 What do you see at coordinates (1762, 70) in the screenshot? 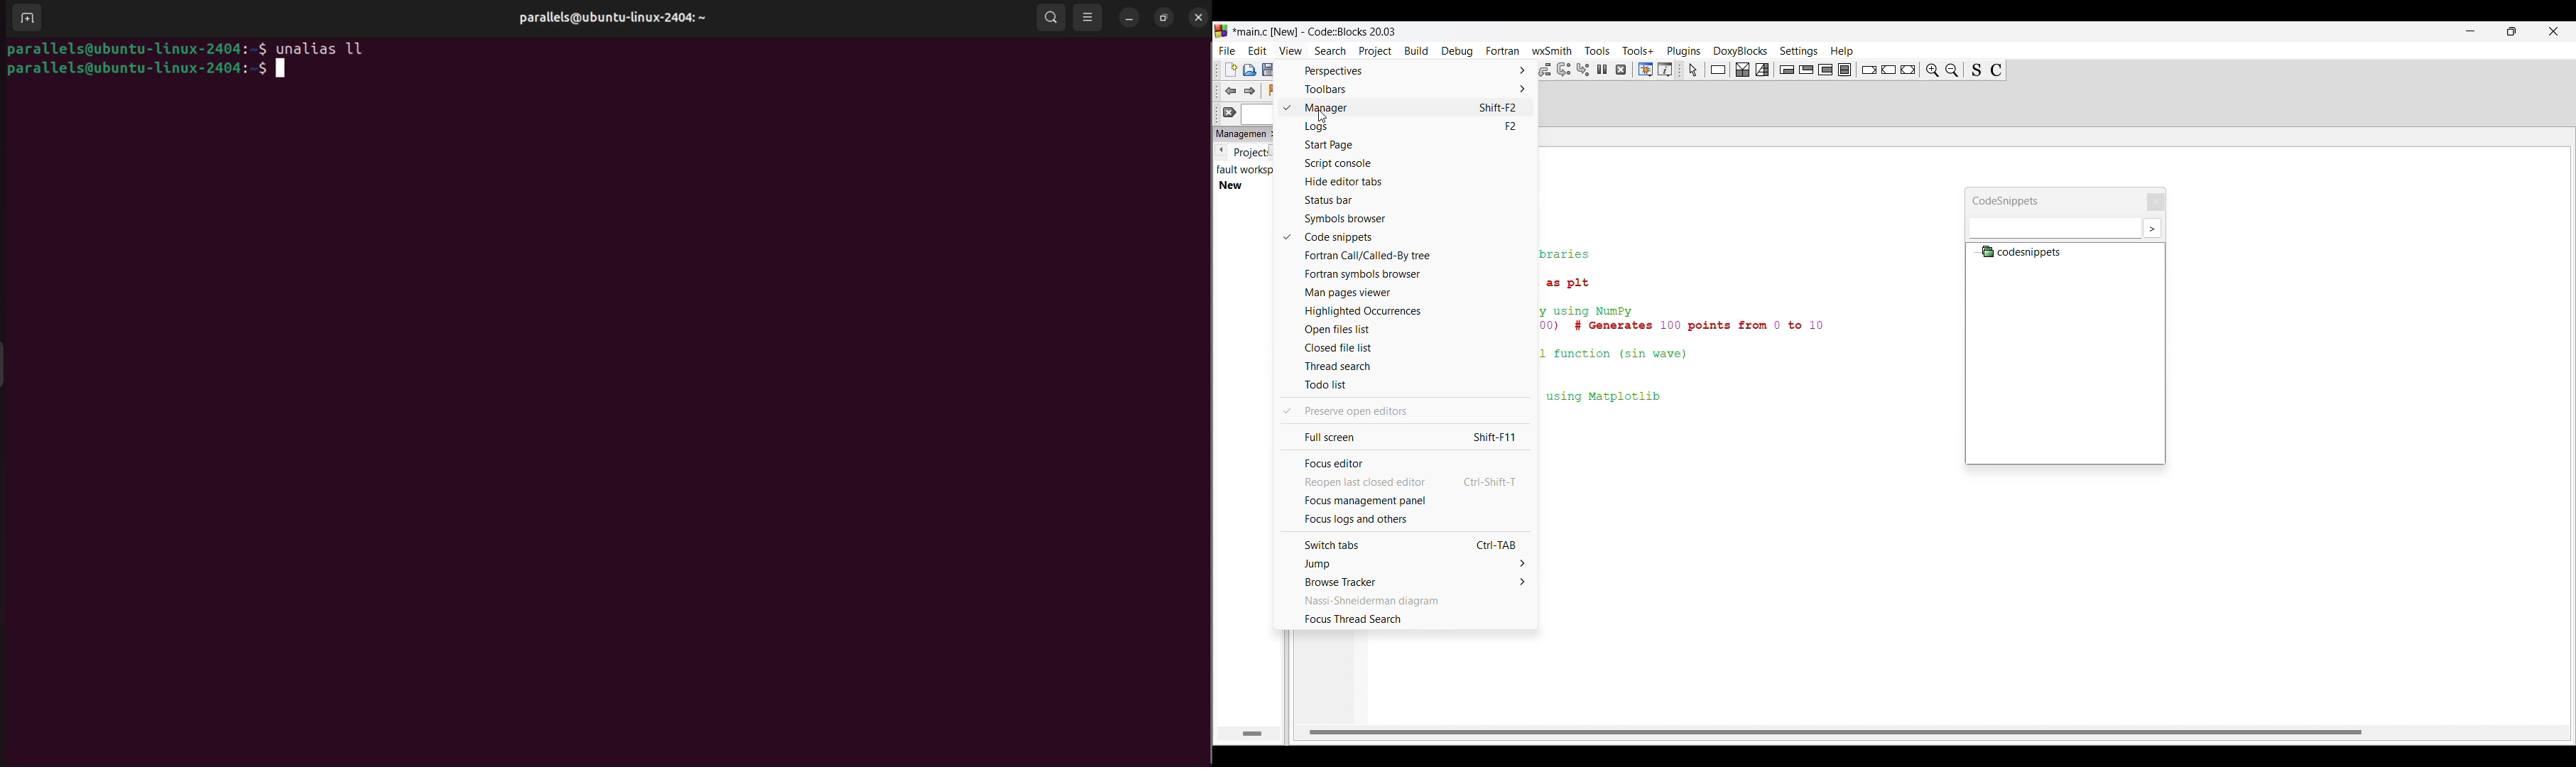
I see `Selection` at bounding box center [1762, 70].